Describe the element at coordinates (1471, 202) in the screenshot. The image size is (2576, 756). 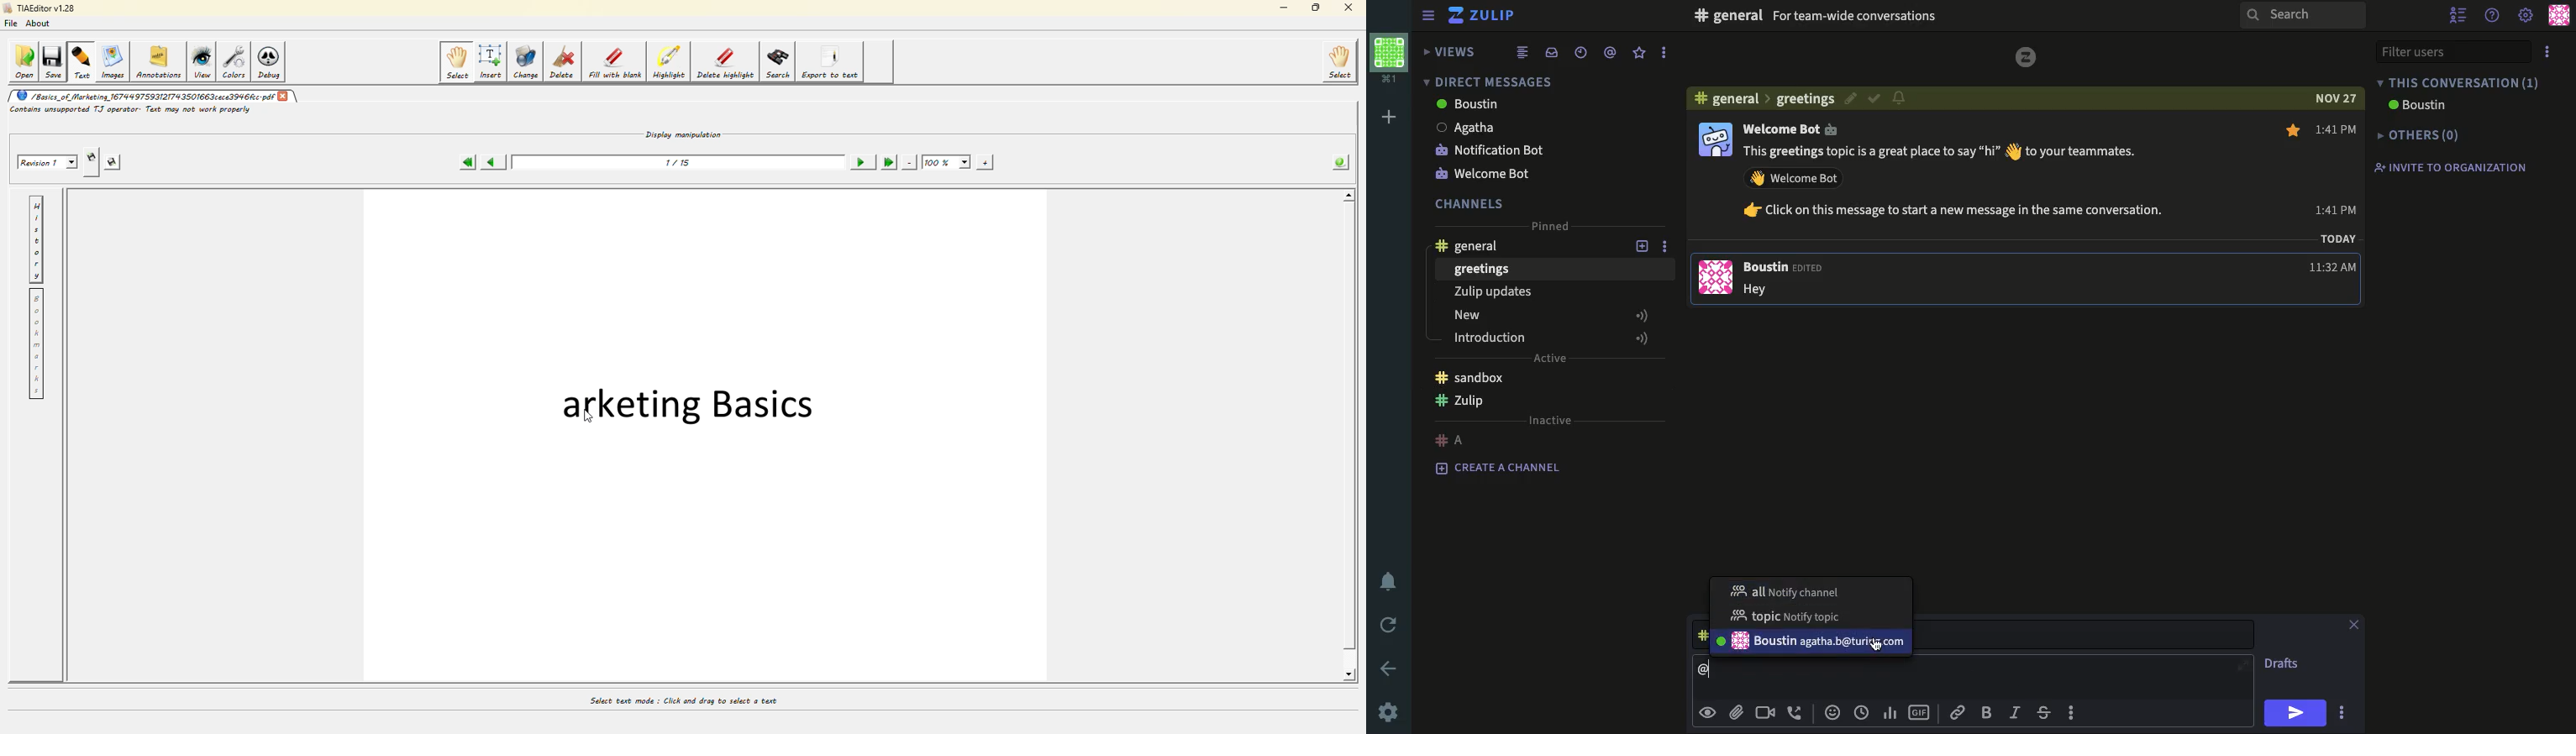
I see `channels` at that location.